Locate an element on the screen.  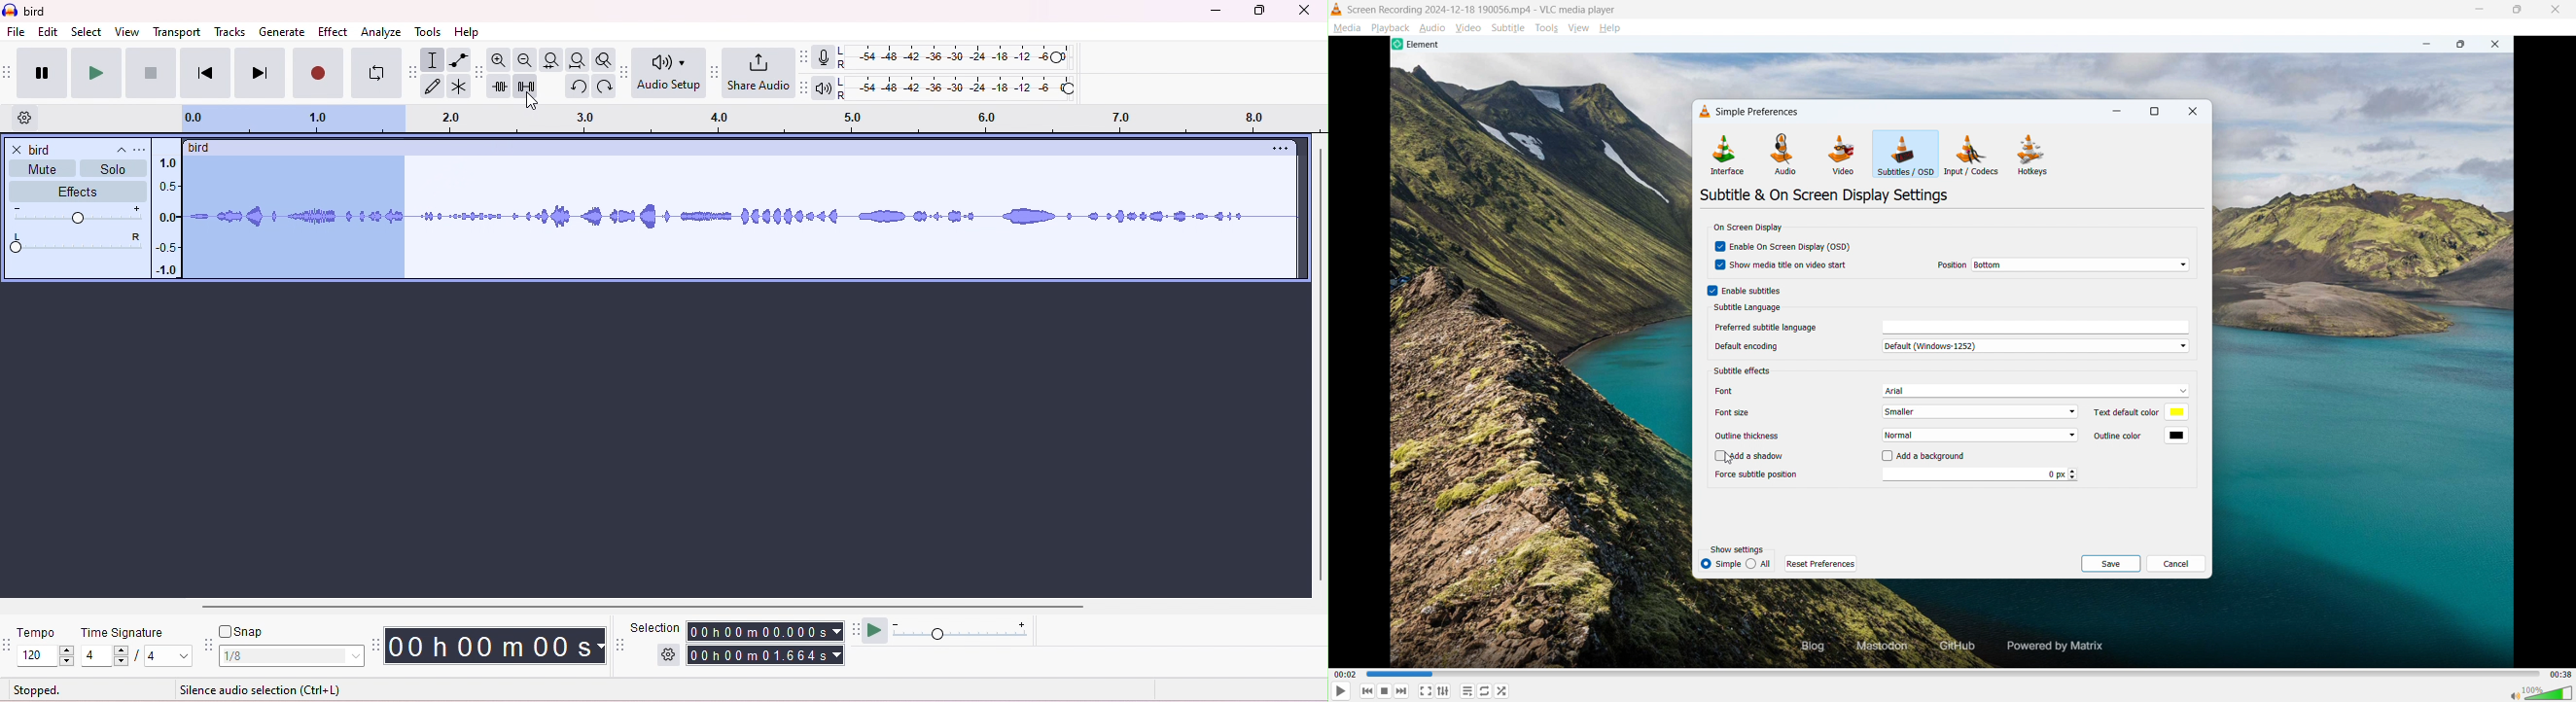
tools tool bar is located at coordinates (411, 71).